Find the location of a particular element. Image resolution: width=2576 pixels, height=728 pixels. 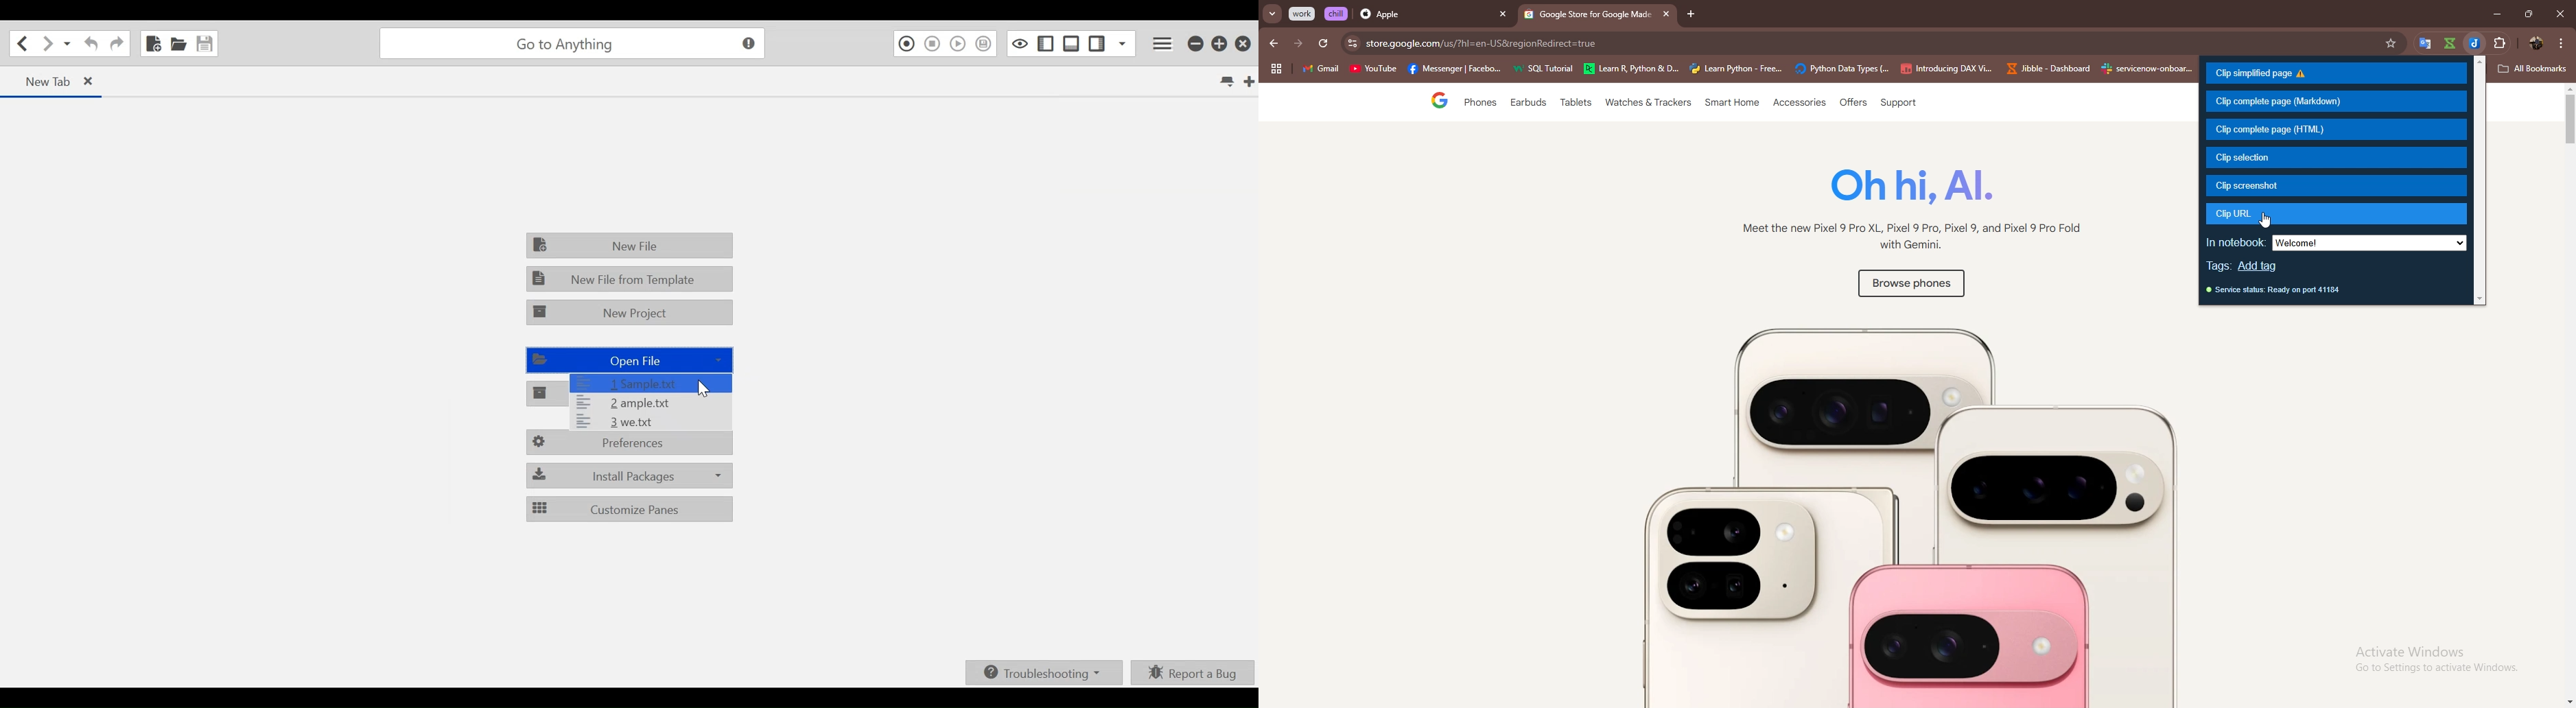

Search is located at coordinates (570, 42).